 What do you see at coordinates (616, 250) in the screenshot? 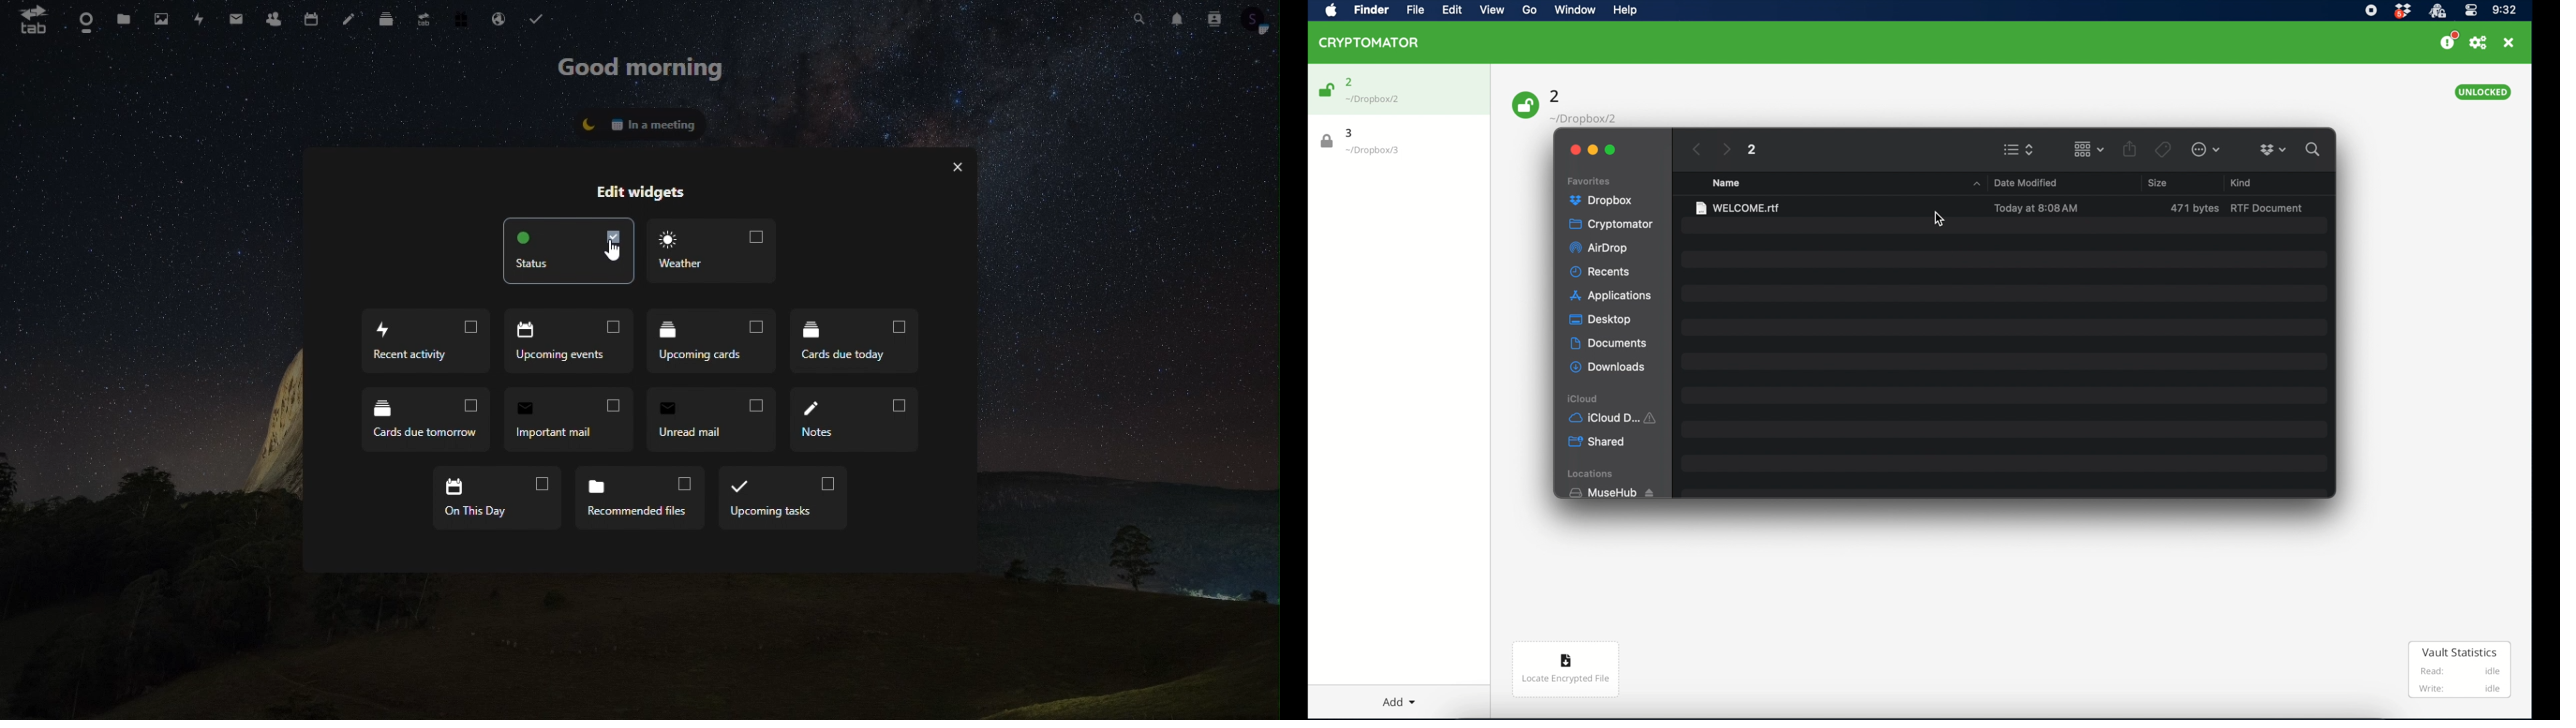
I see `Cursor` at bounding box center [616, 250].